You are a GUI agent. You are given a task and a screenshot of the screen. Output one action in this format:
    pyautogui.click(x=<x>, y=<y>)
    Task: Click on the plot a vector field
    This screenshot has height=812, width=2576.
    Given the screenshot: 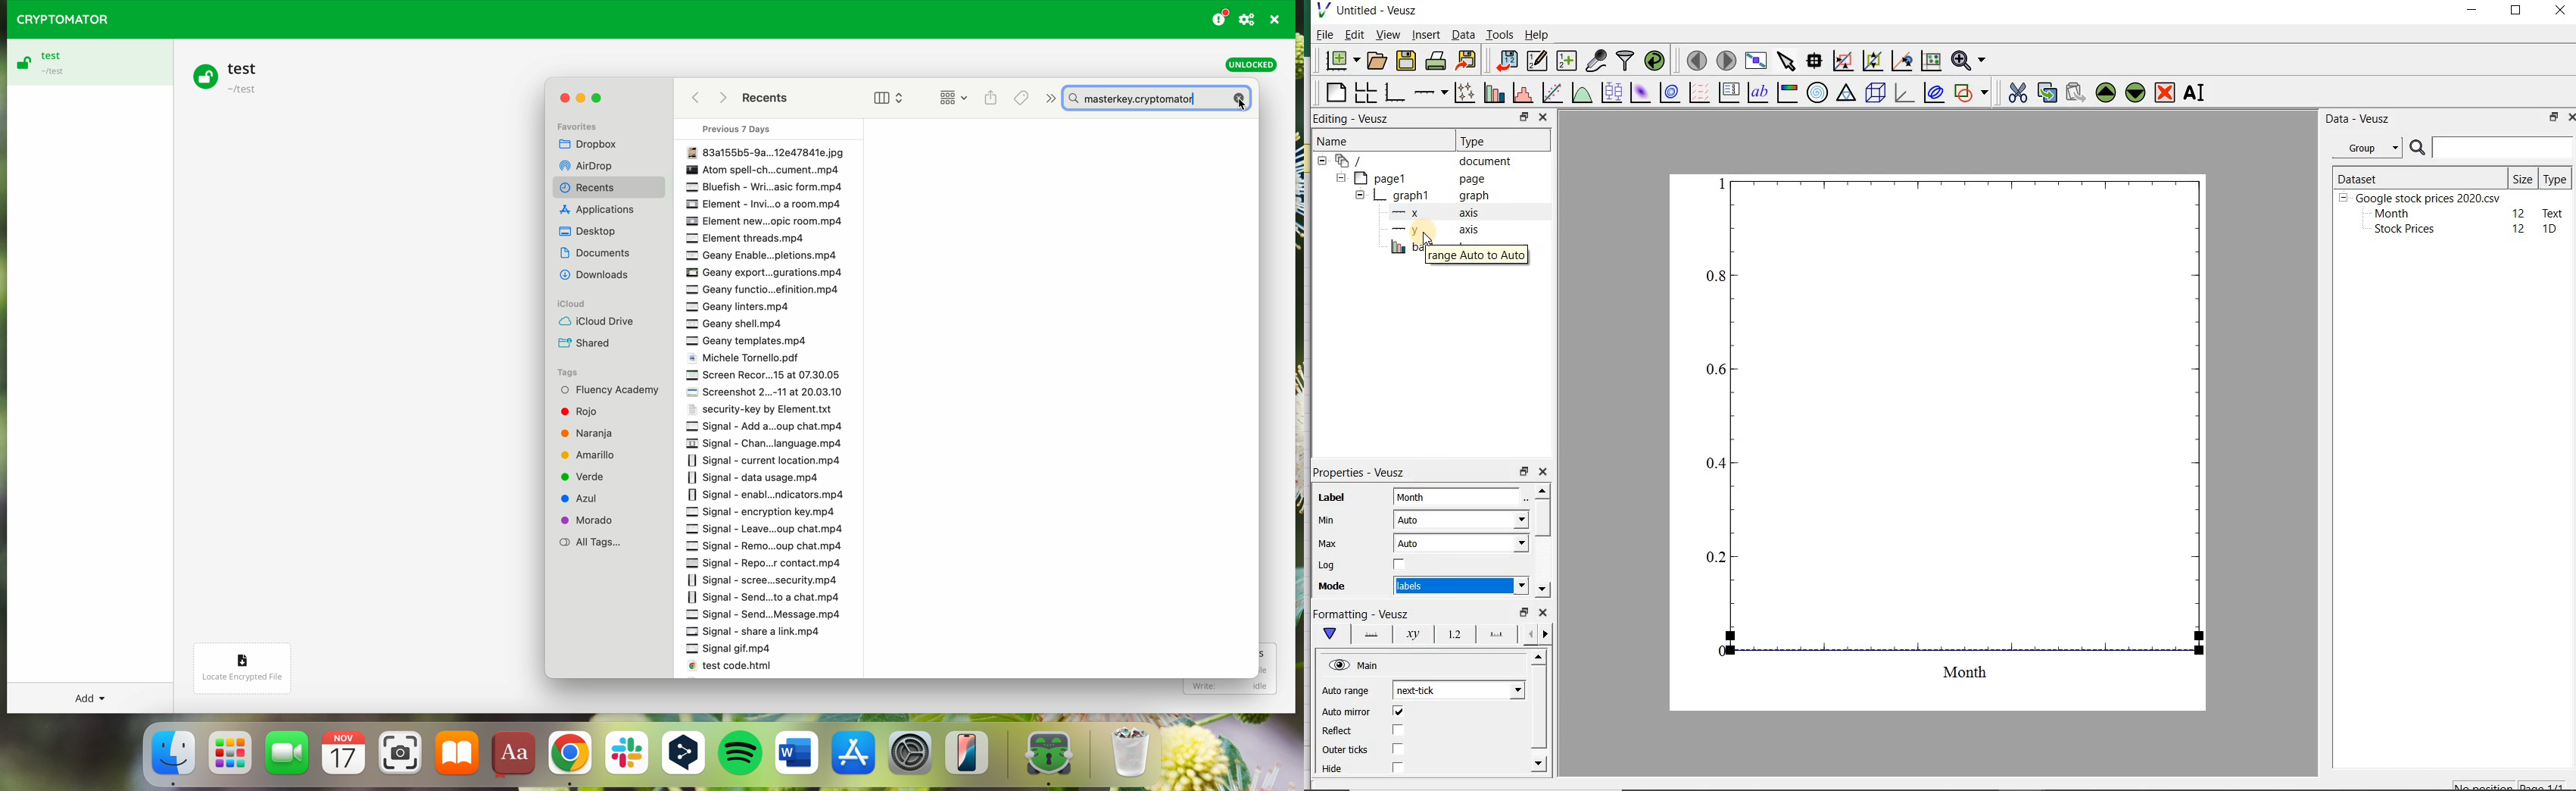 What is the action you would take?
    pyautogui.click(x=1697, y=94)
    